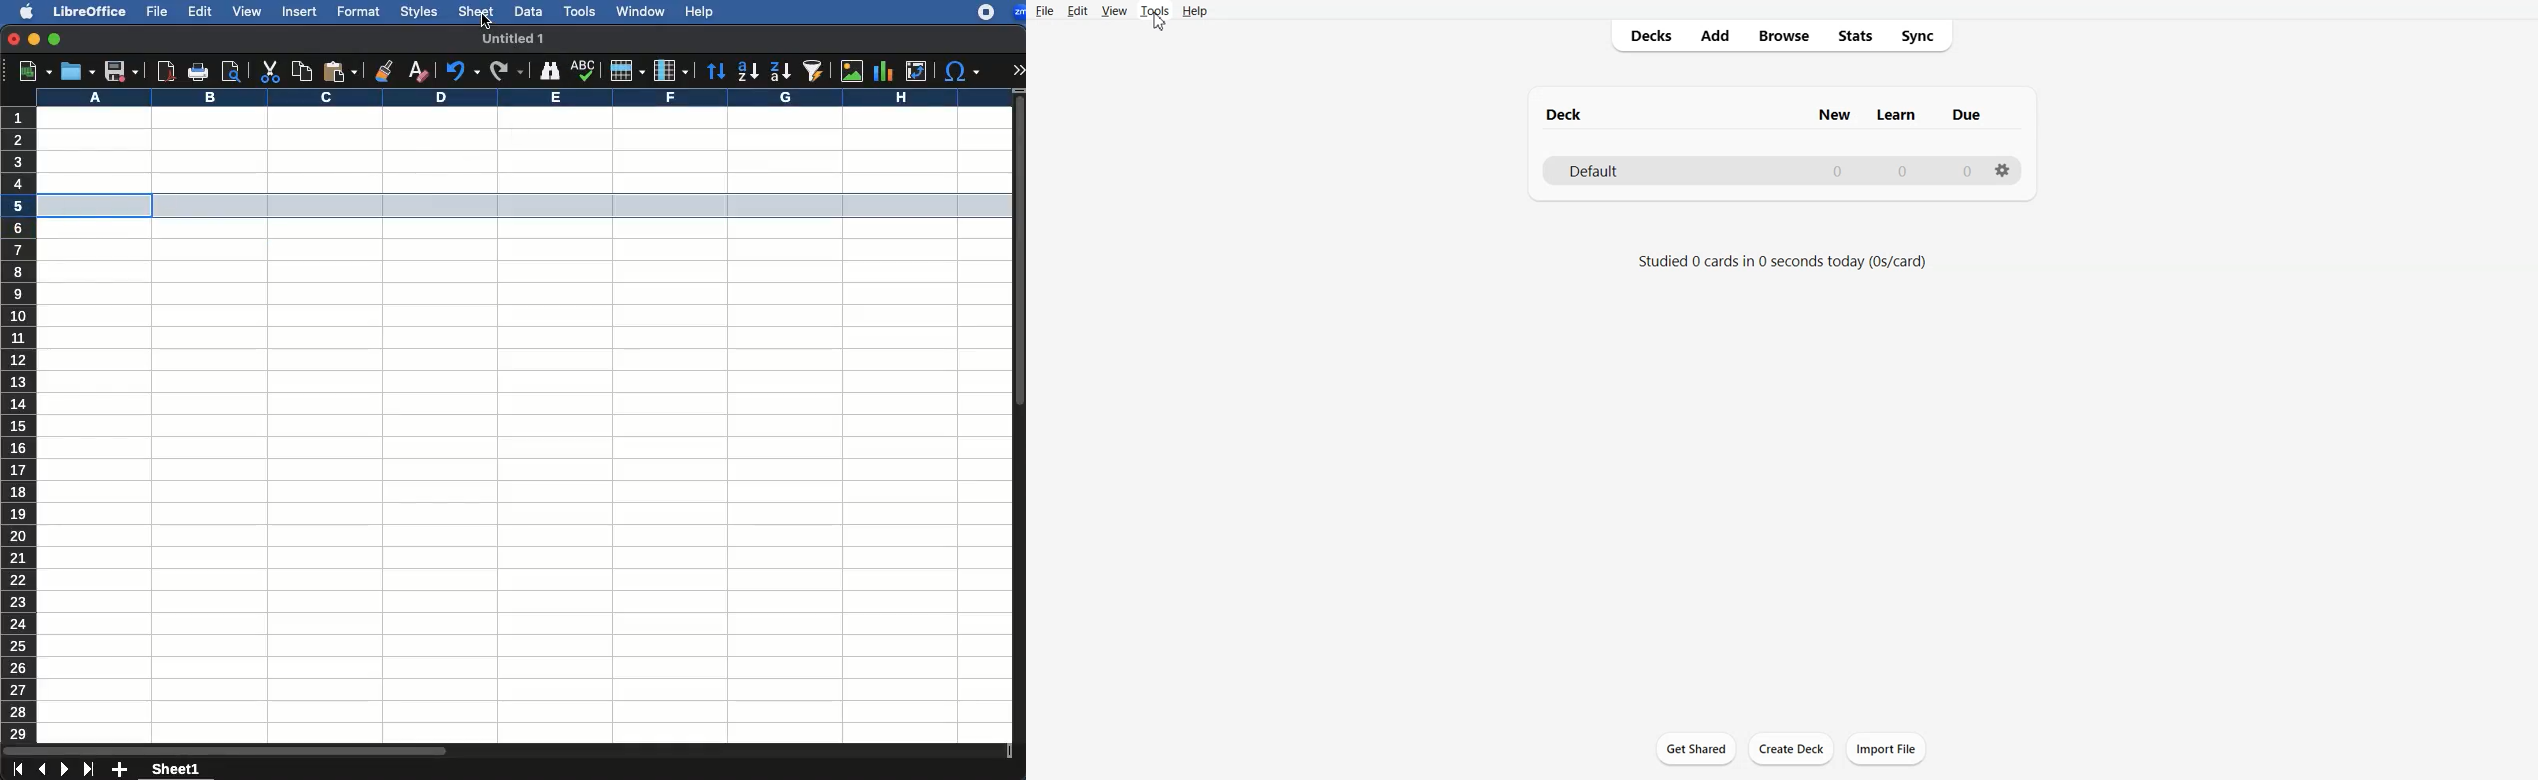 This screenshot has height=784, width=2548. What do you see at coordinates (528, 11) in the screenshot?
I see `data` at bounding box center [528, 11].